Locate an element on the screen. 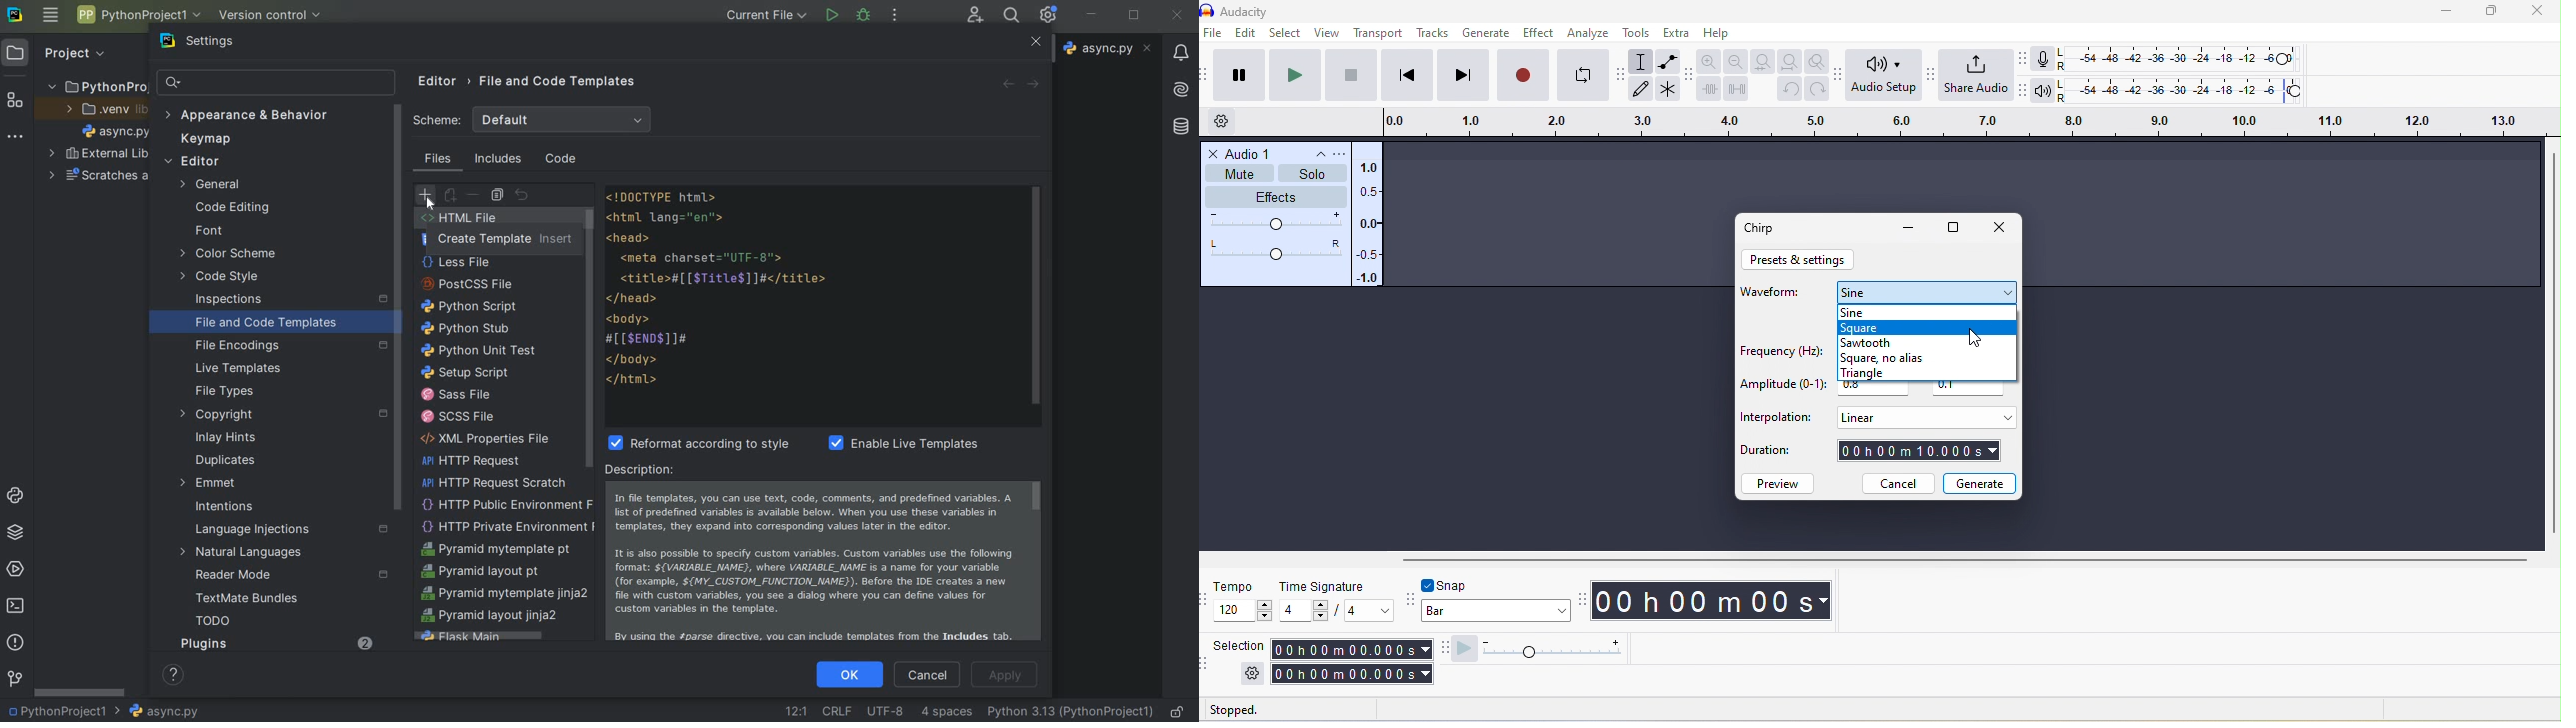 The height and width of the screenshot is (728, 2576). interpolation: is located at coordinates (1777, 418).